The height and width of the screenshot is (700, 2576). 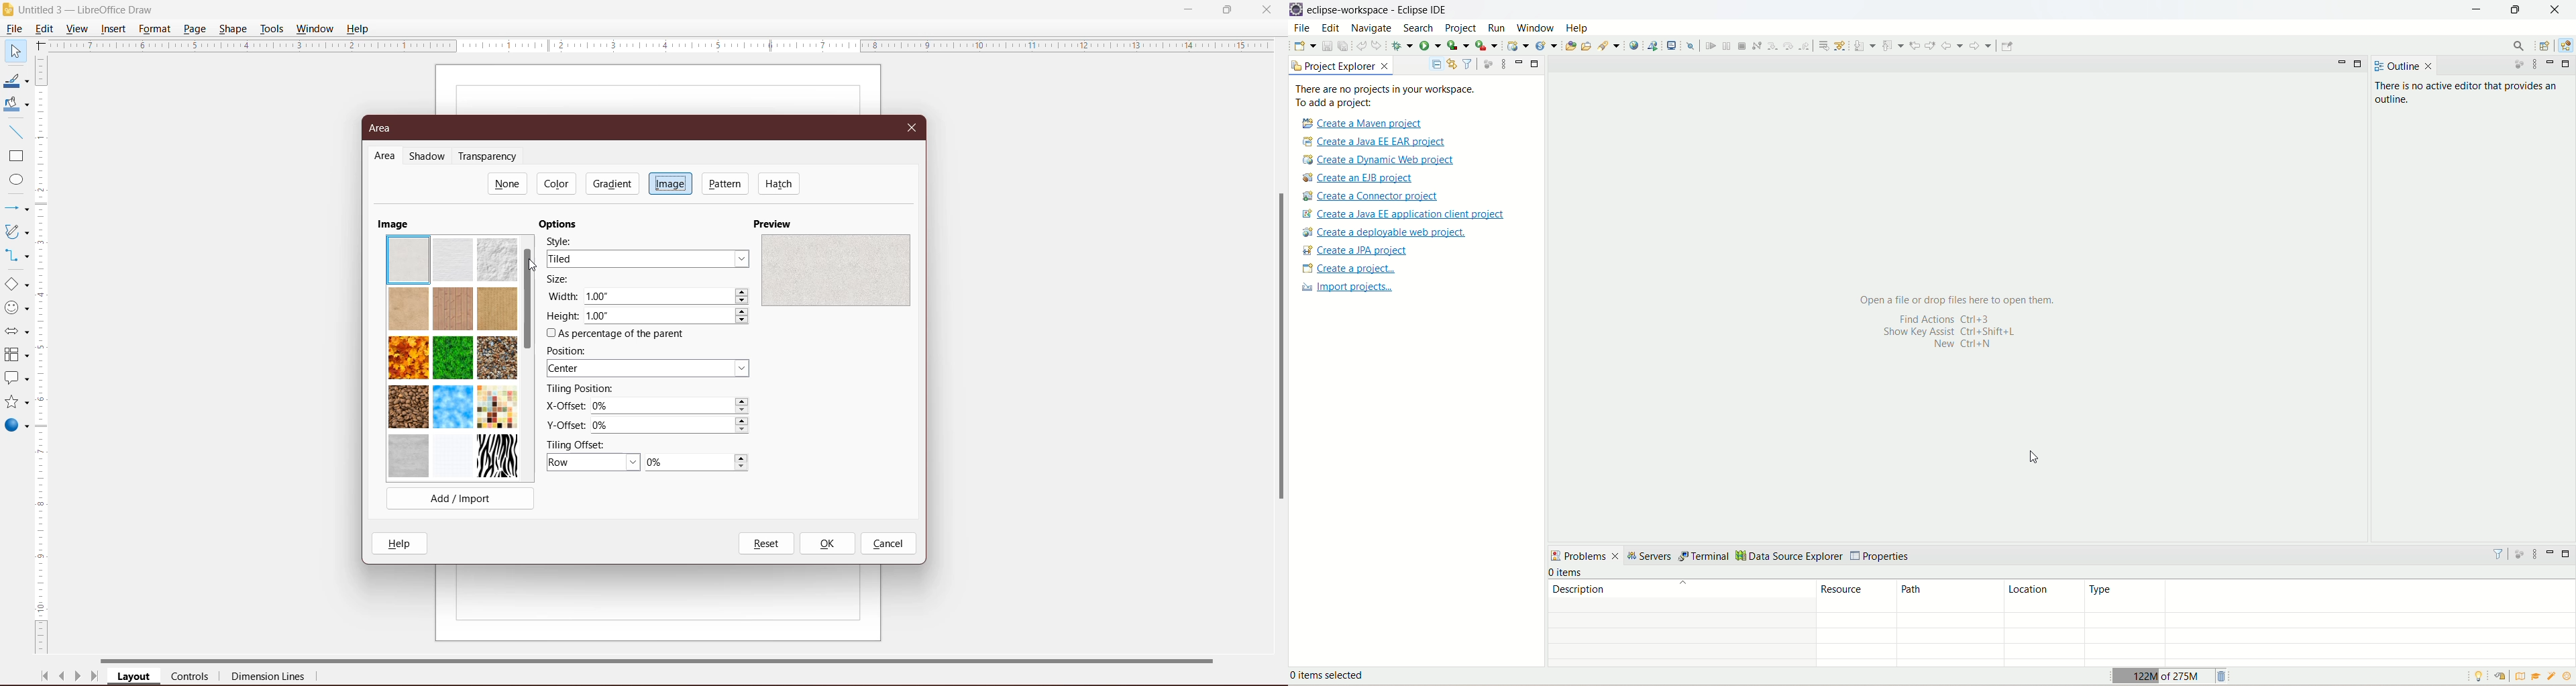 I want to click on Dimension Lines, so click(x=269, y=678).